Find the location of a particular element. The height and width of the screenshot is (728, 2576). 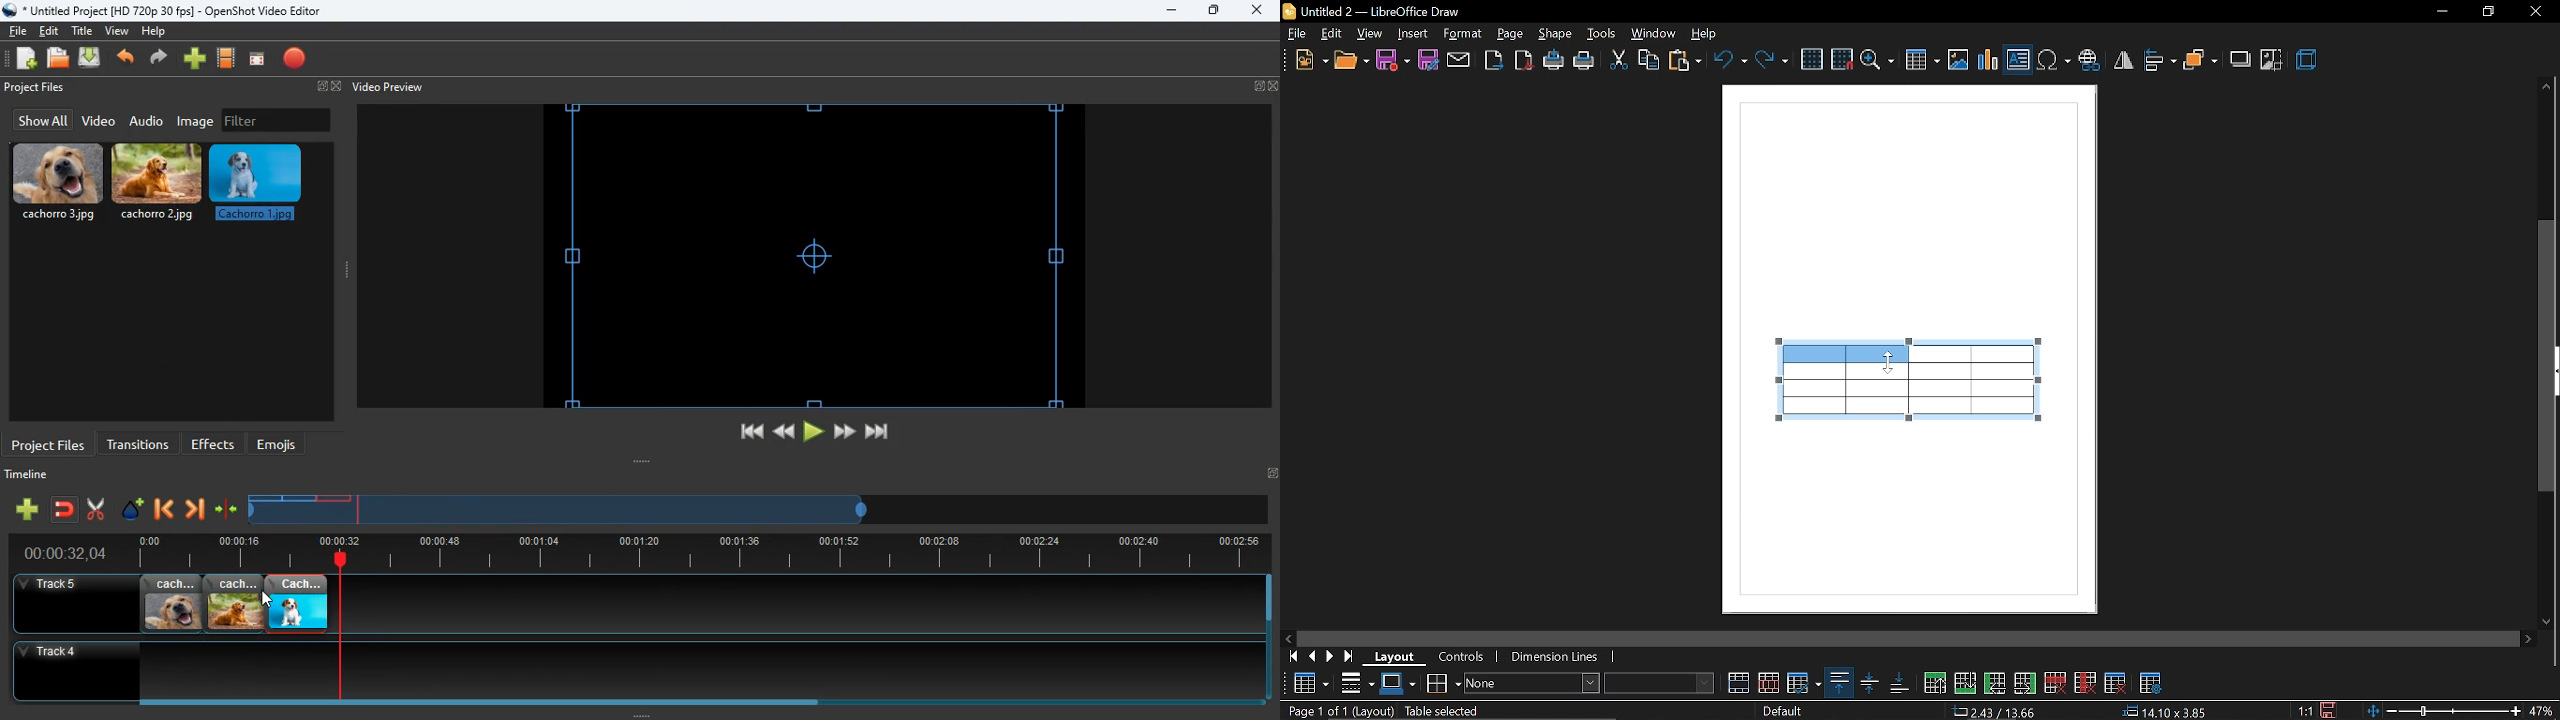

window is located at coordinates (1654, 33).